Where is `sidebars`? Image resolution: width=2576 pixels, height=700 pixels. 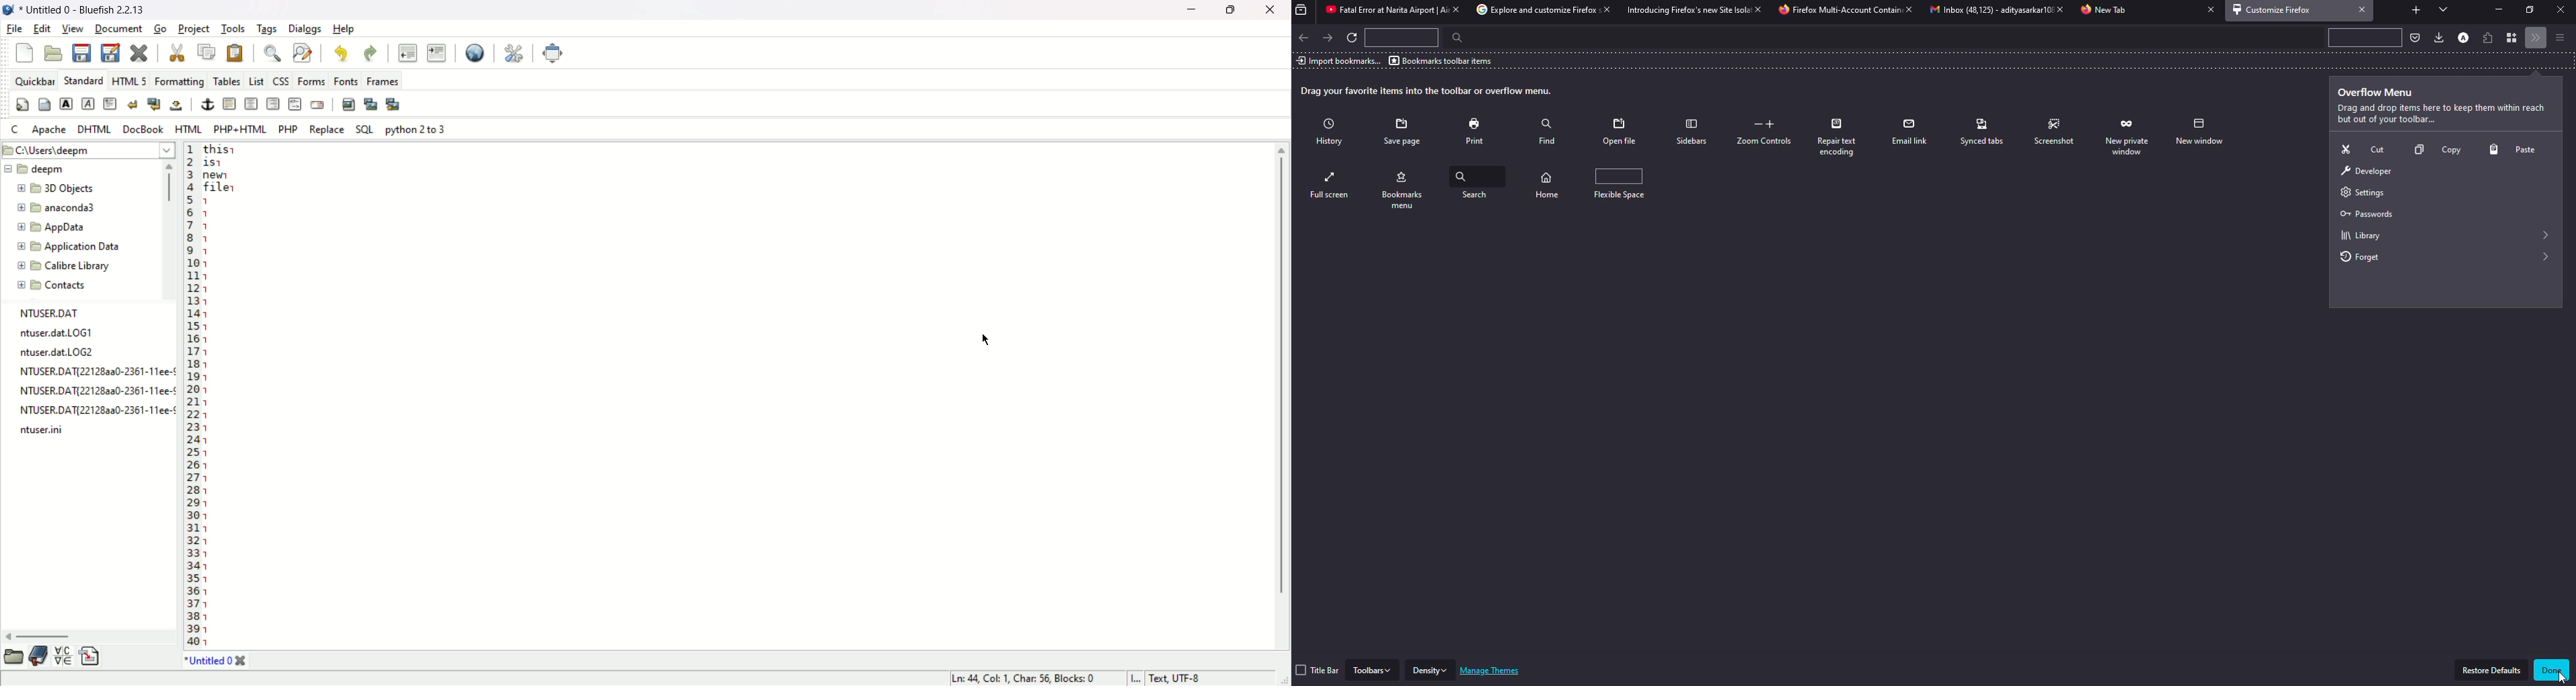
sidebars is located at coordinates (1691, 132).